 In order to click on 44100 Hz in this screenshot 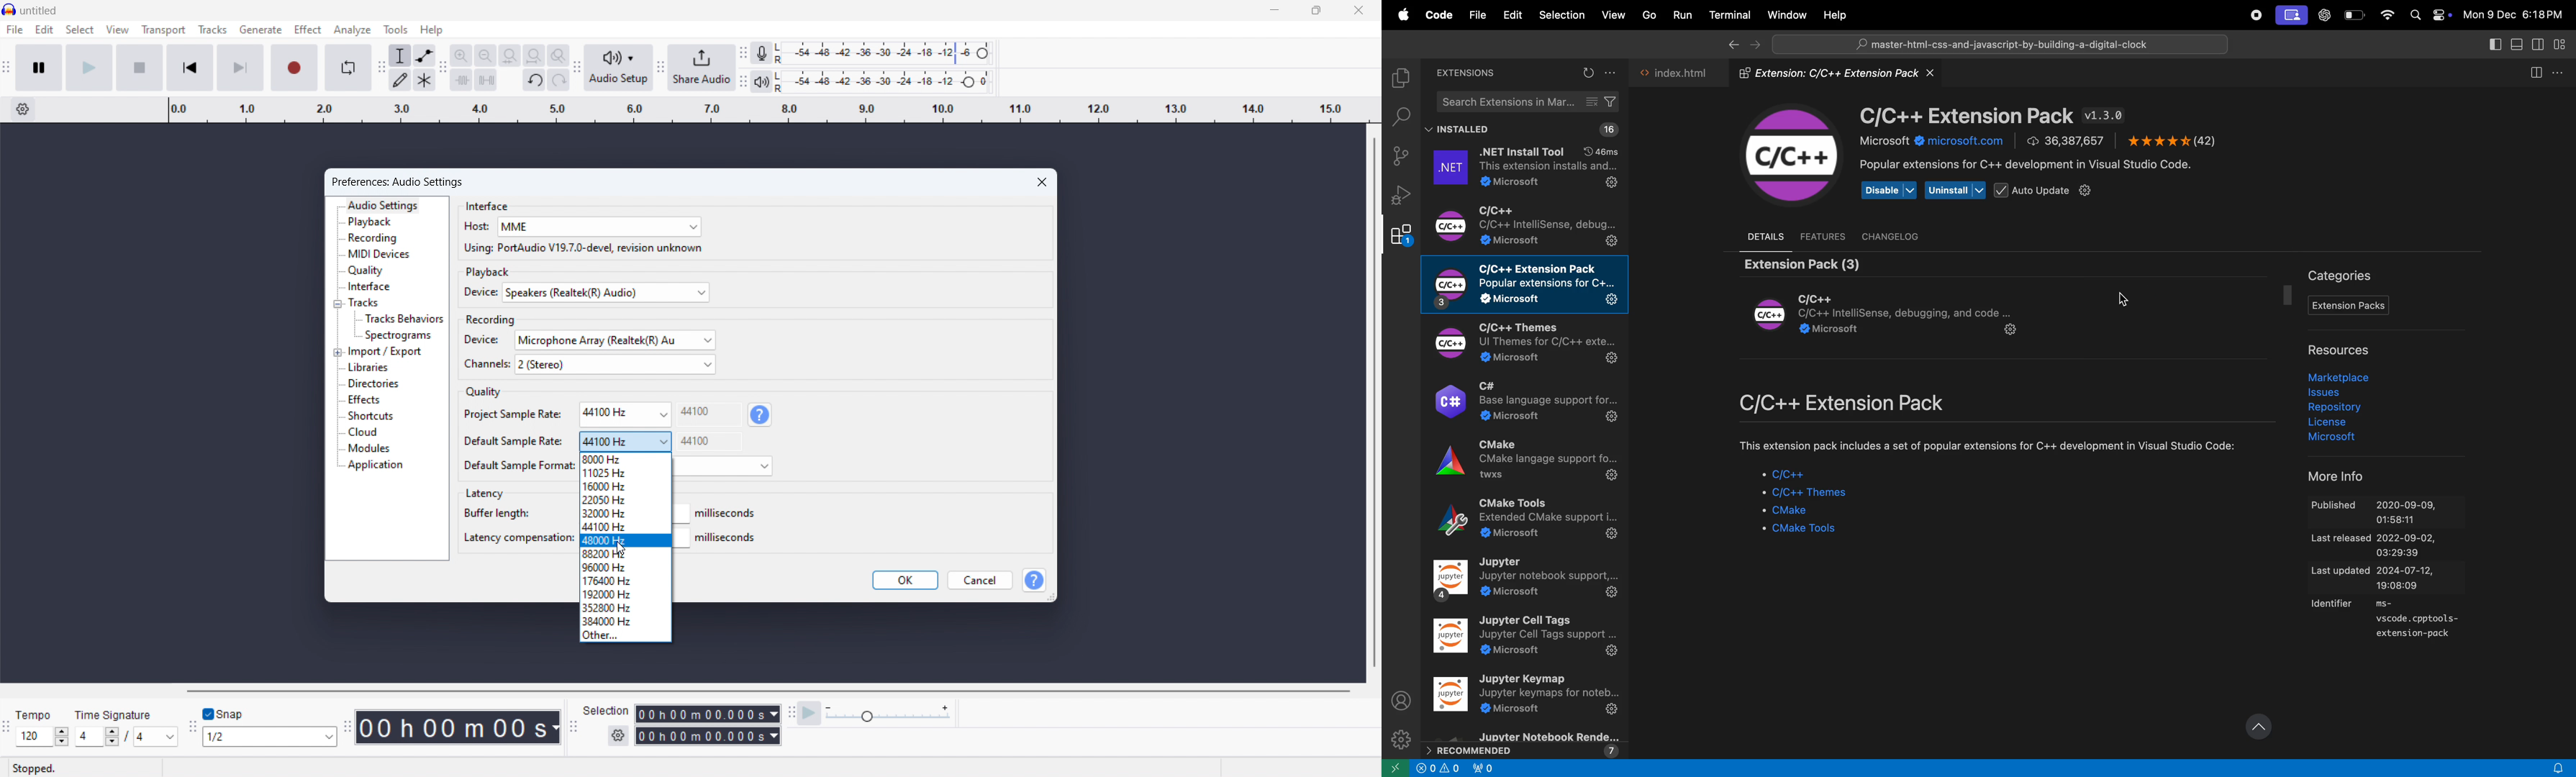, I will do `click(625, 526)`.